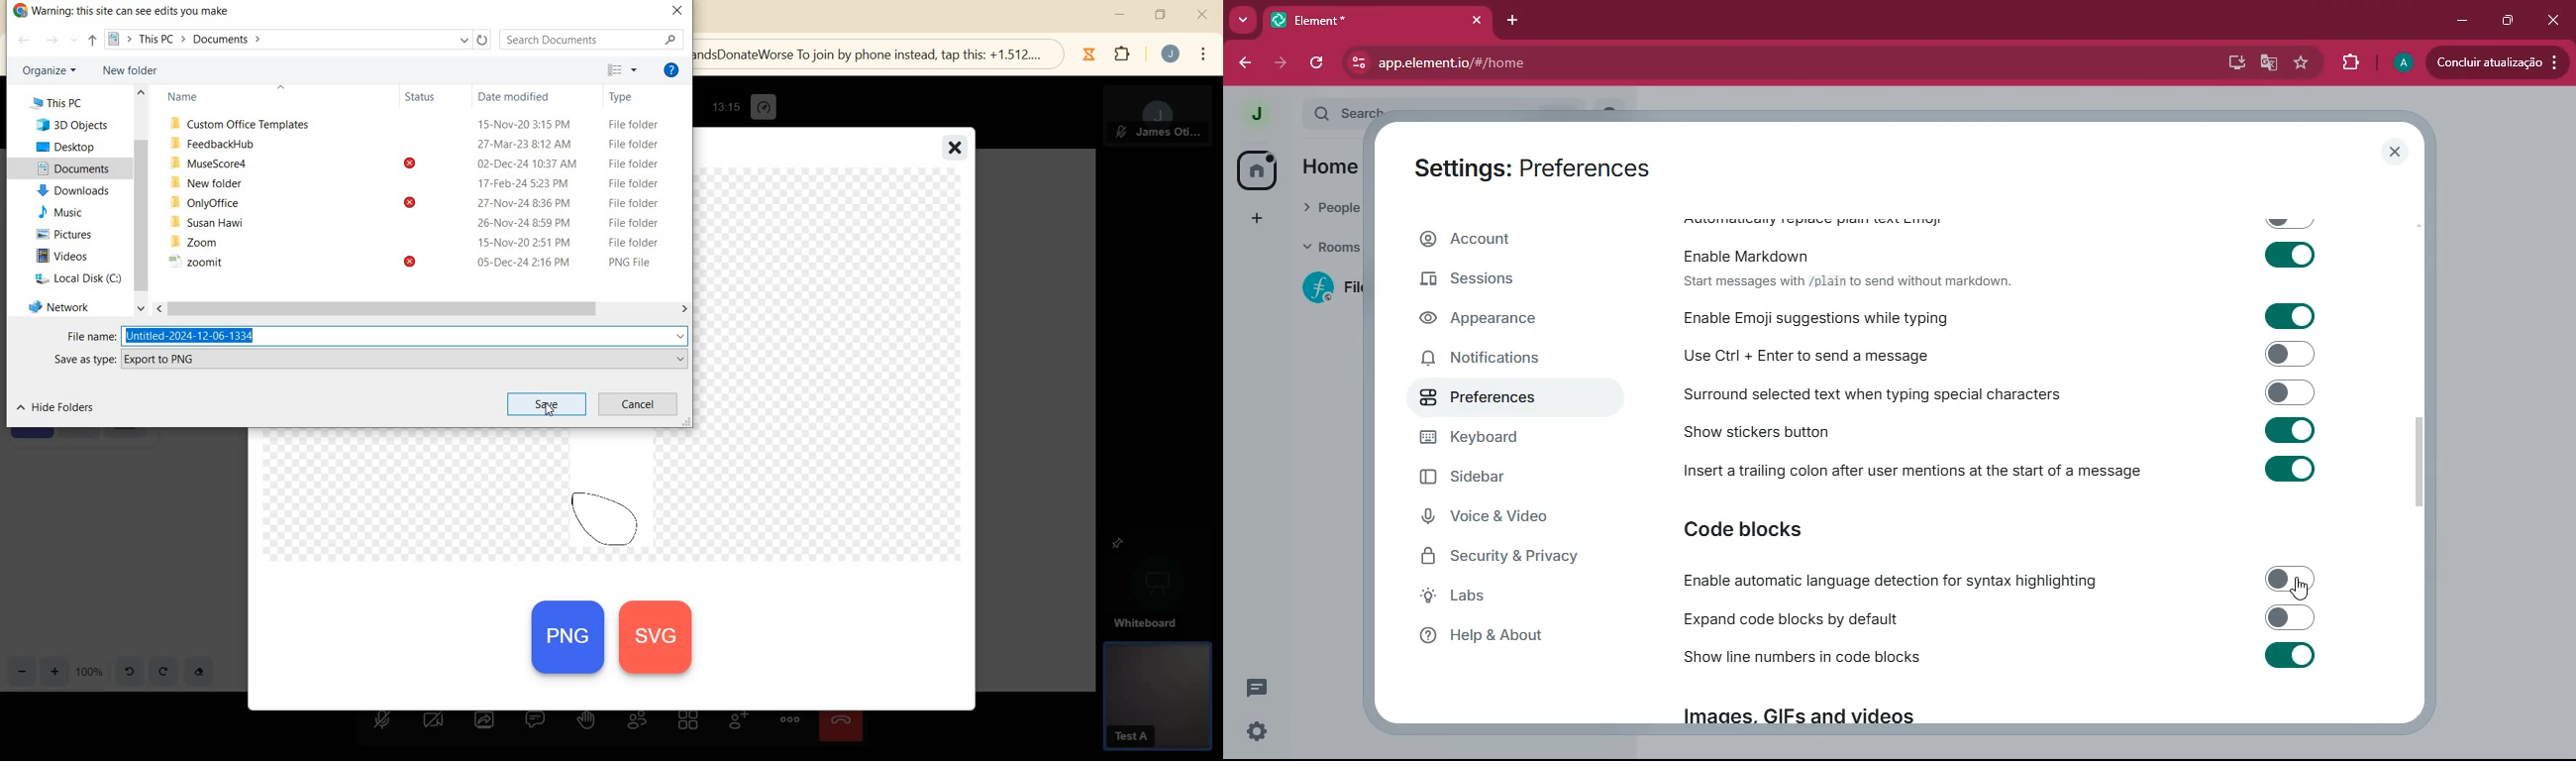 This screenshot has height=784, width=2576. Describe the element at coordinates (205, 335) in the screenshot. I see `luntitled-2024-12-06-1334` at that location.